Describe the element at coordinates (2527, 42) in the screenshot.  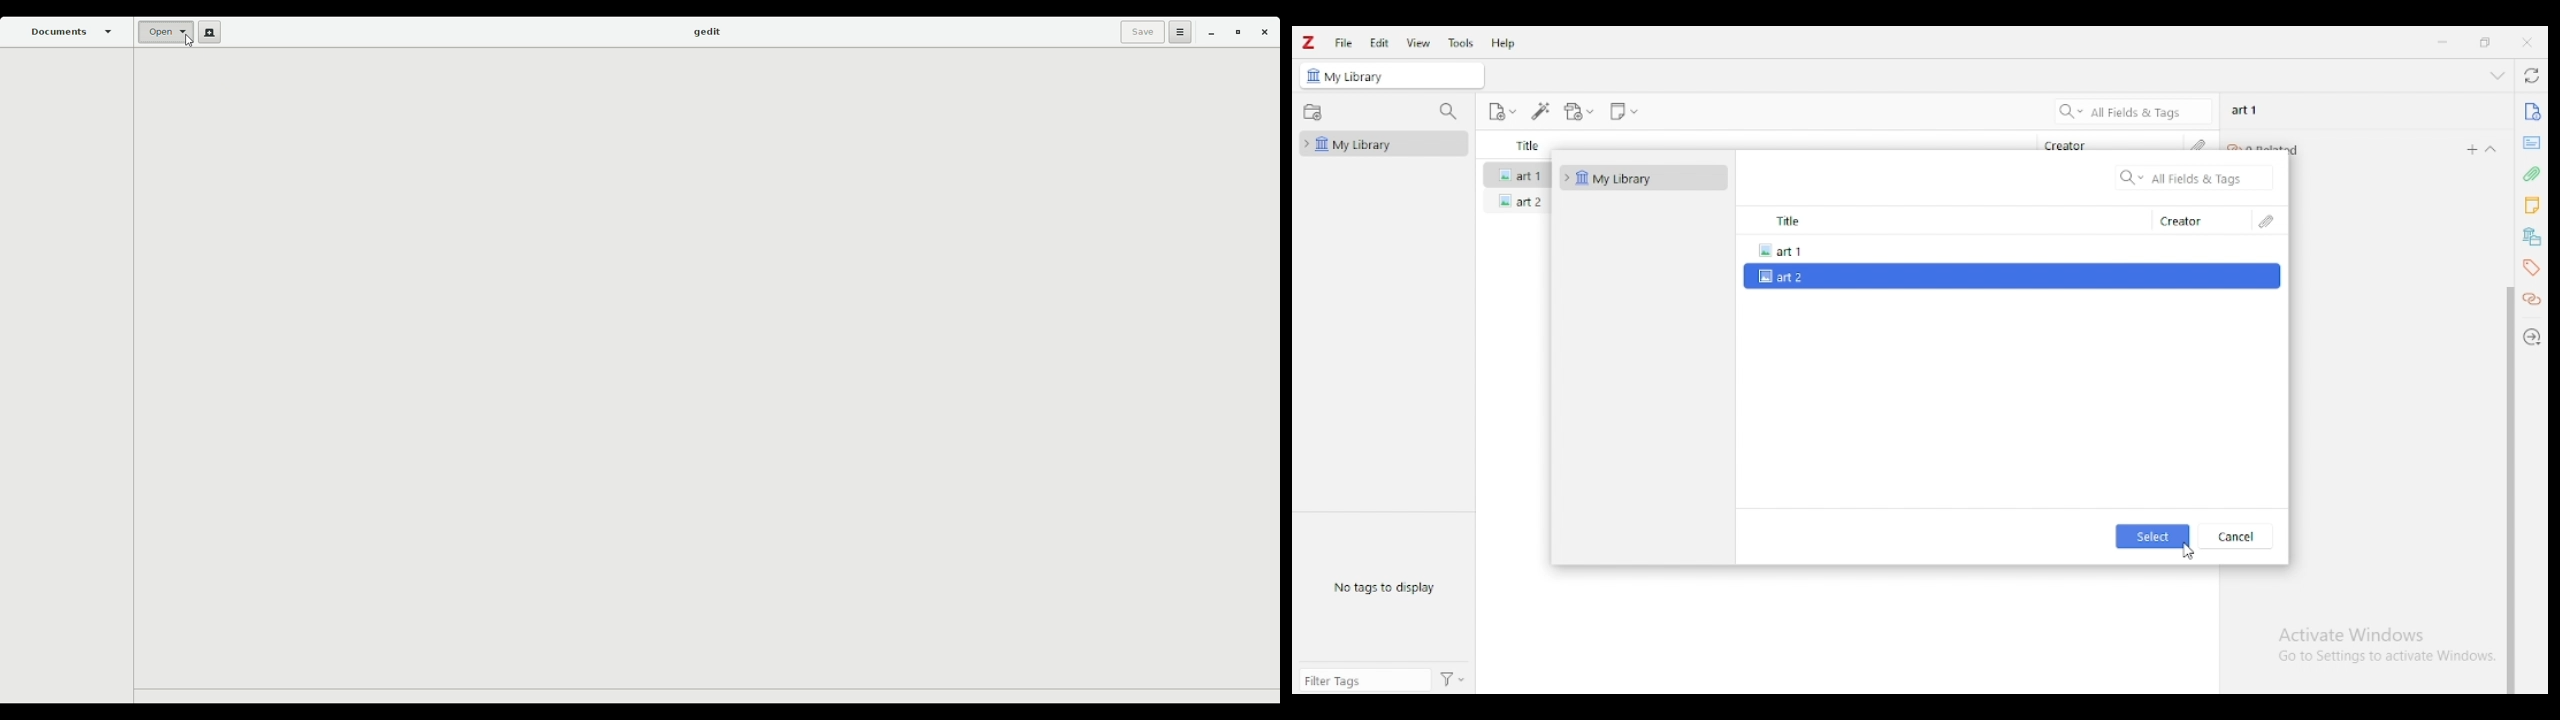
I see `close` at that location.